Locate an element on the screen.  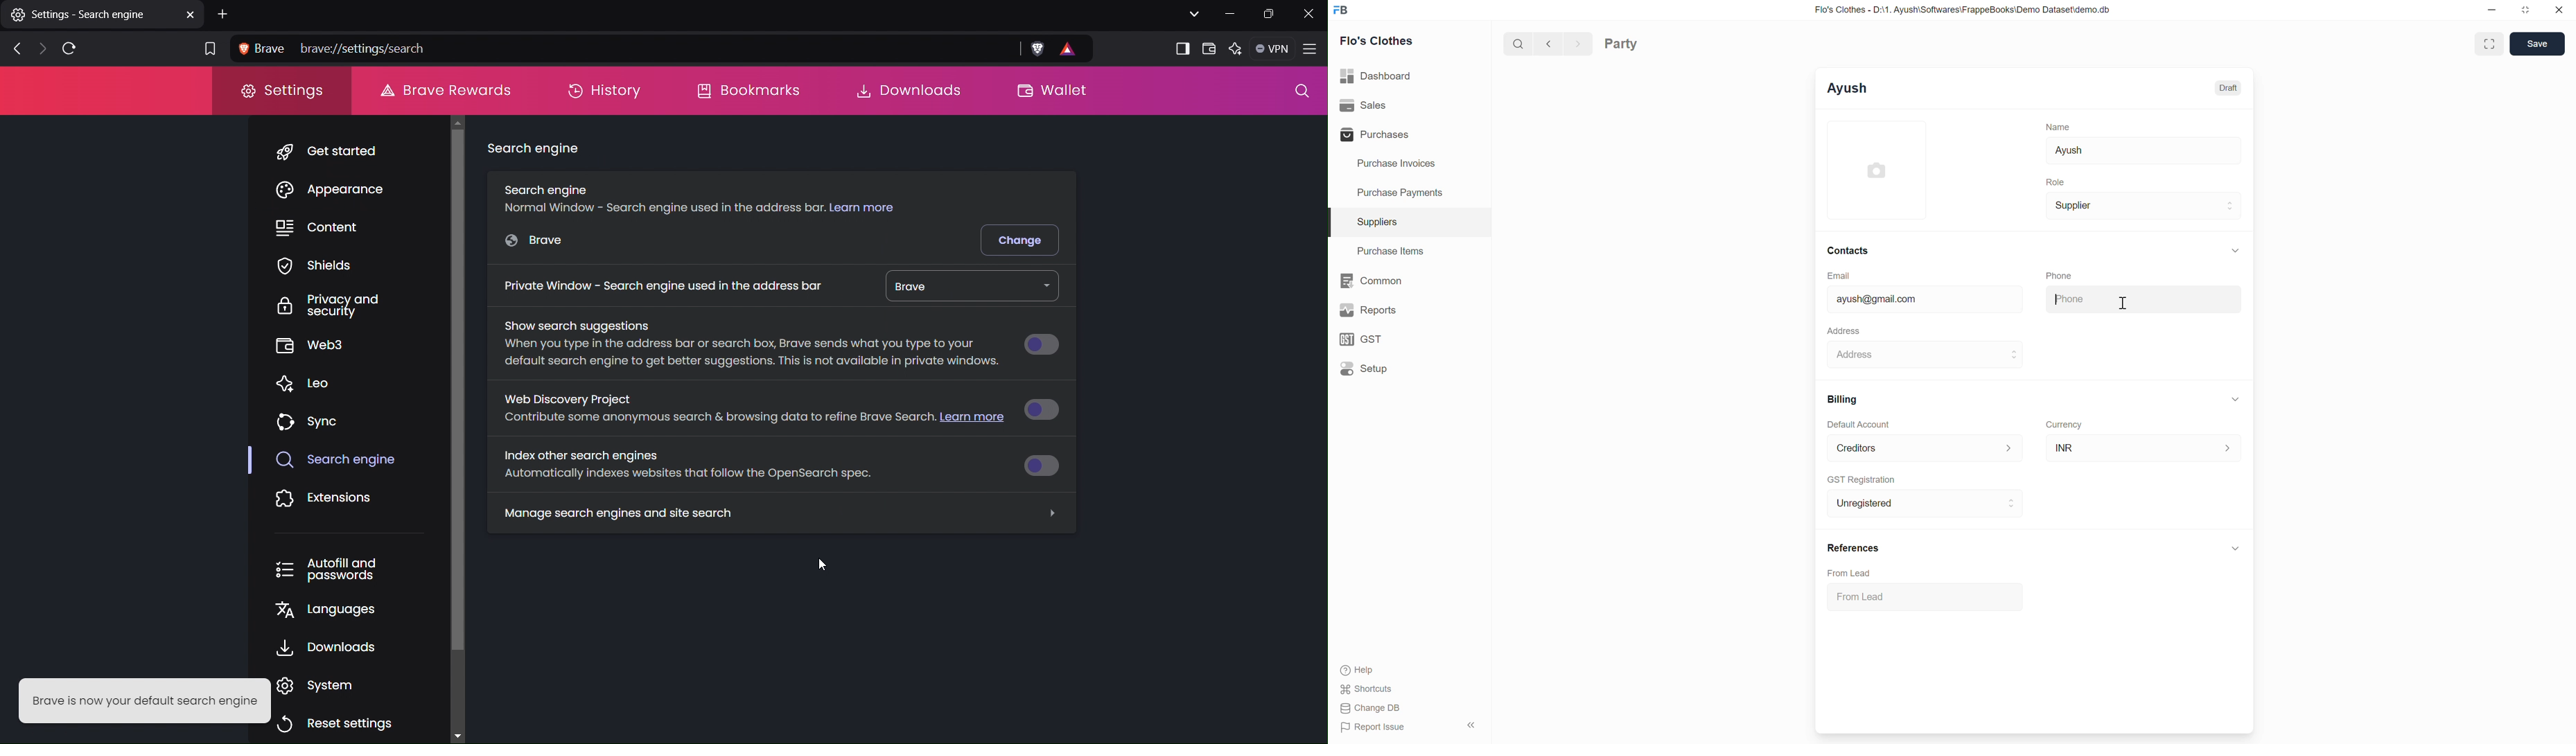
Role is located at coordinates (2056, 182).